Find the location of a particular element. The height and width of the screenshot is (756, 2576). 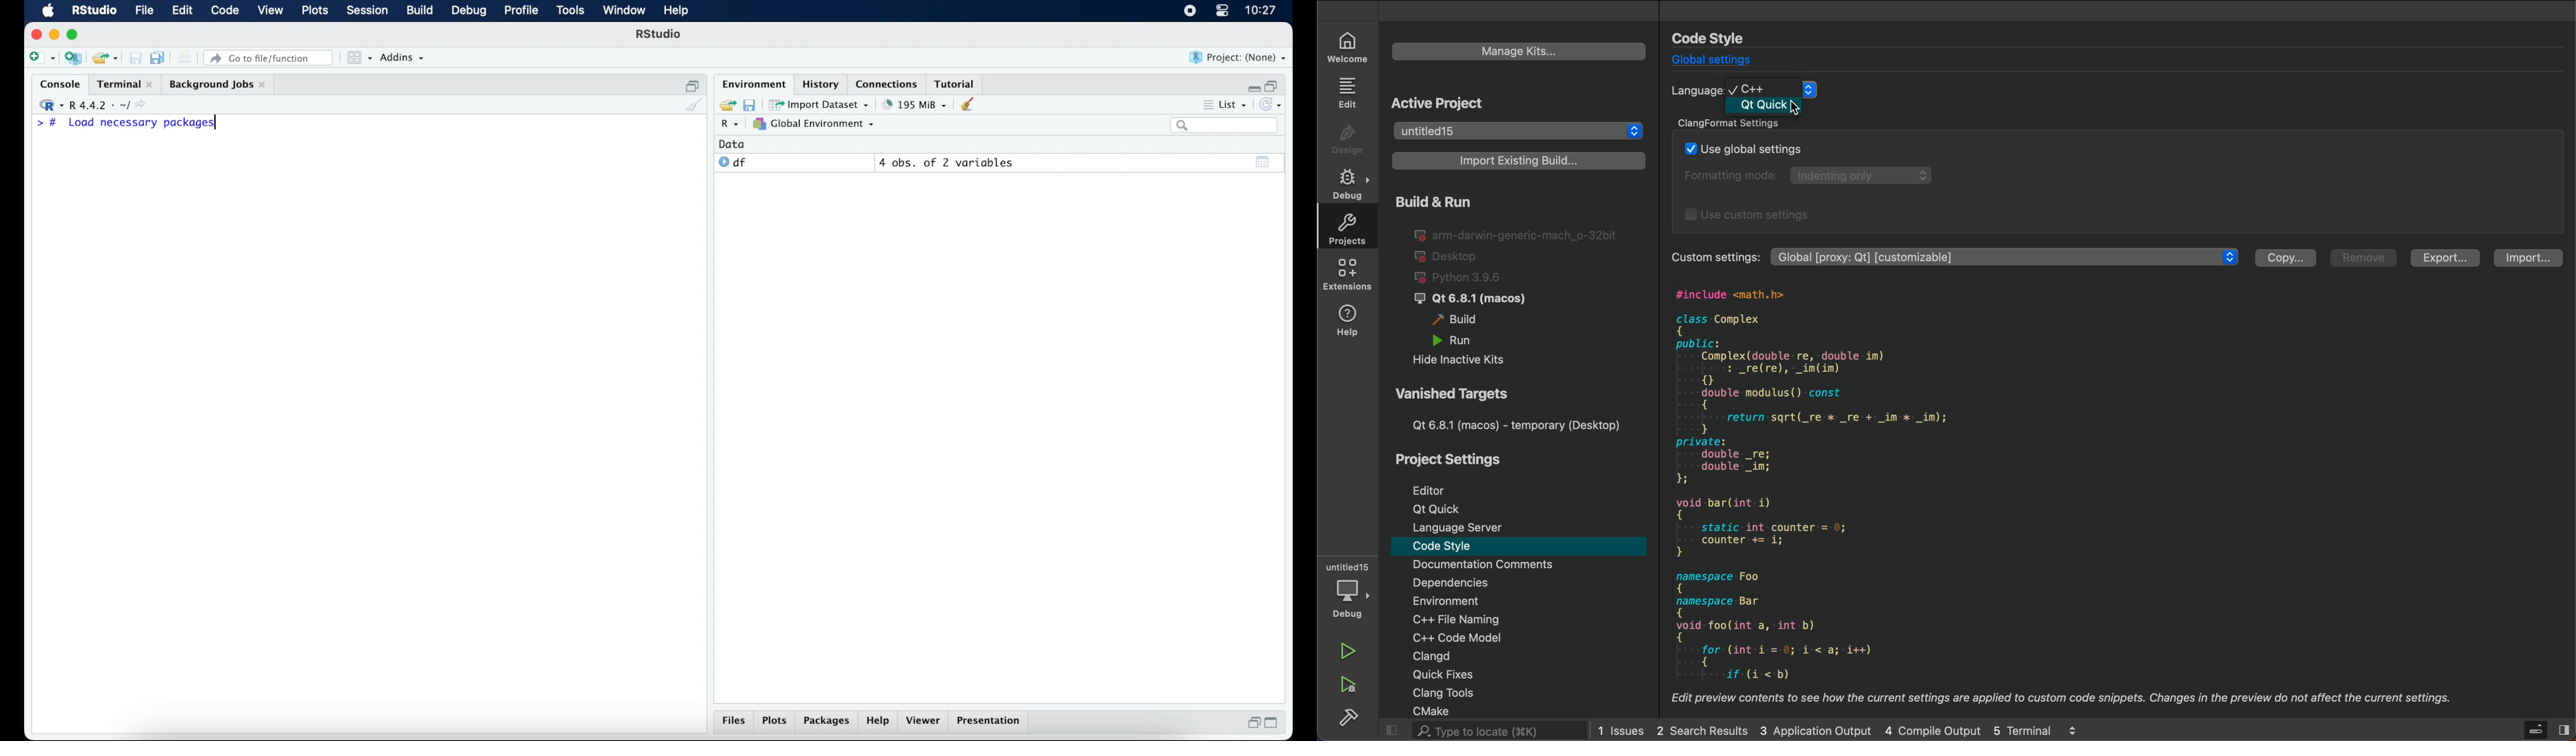

maximize is located at coordinates (1276, 723).